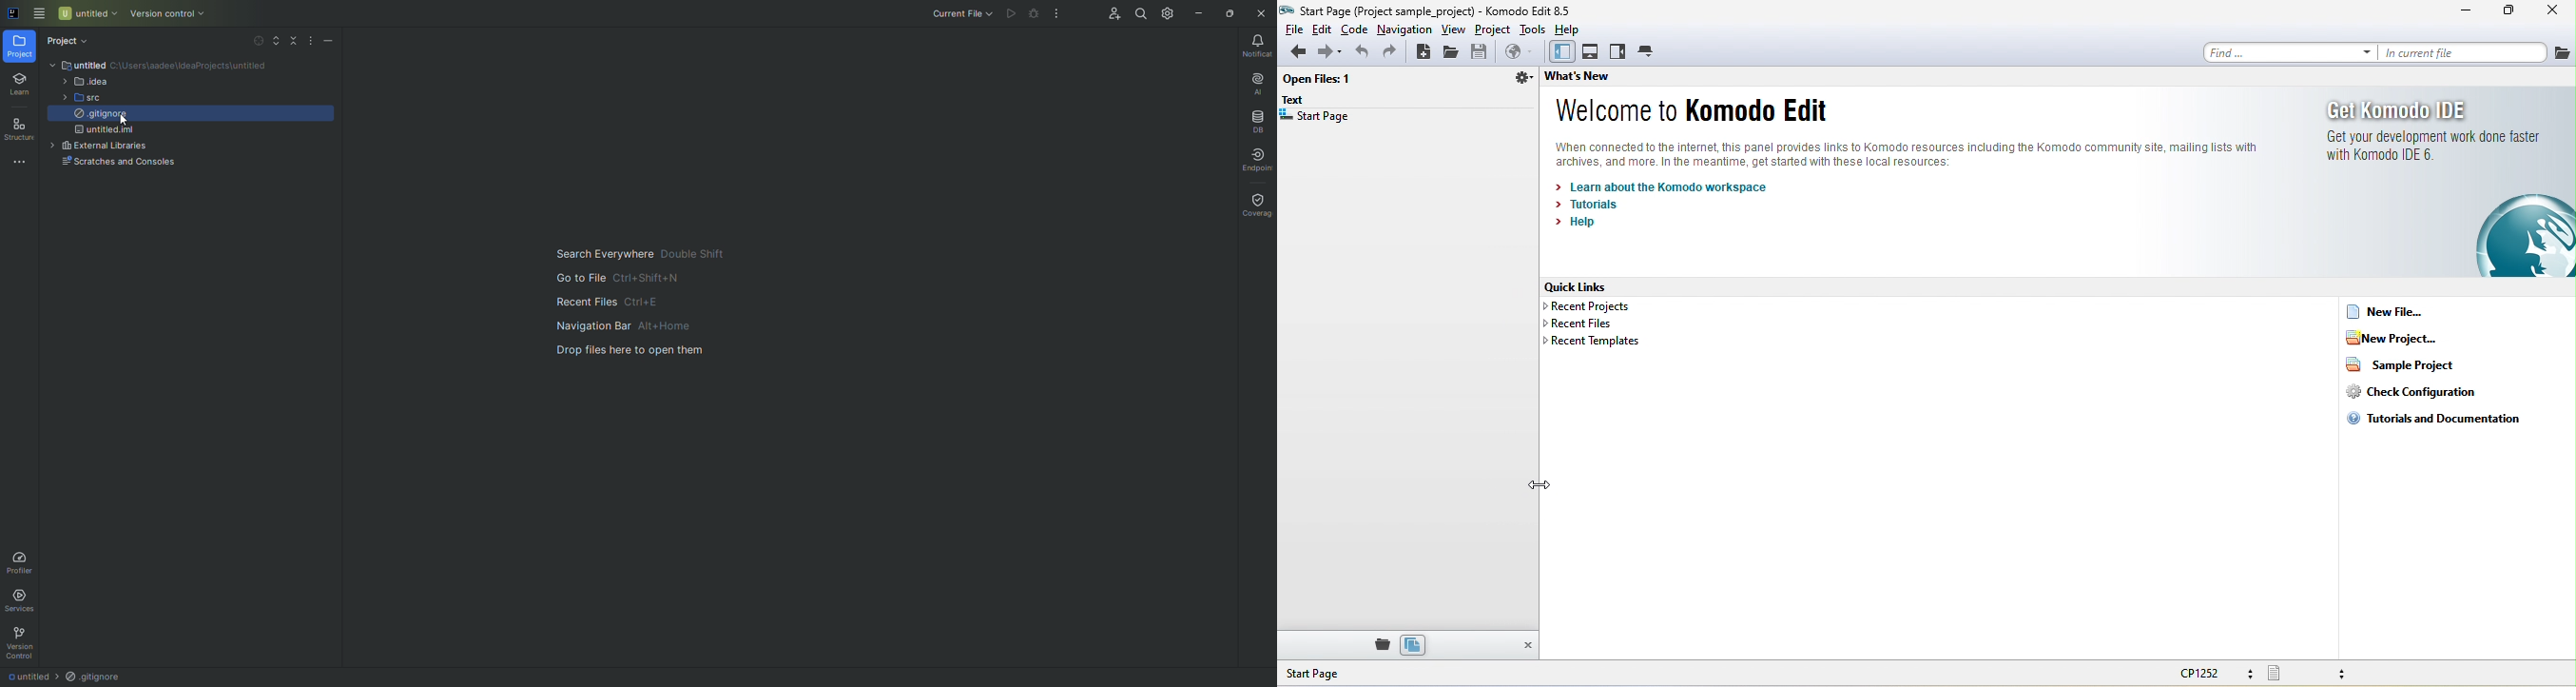  What do you see at coordinates (1433, 10) in the screenshot?
I see `title` at bounding box center [1433, 10].